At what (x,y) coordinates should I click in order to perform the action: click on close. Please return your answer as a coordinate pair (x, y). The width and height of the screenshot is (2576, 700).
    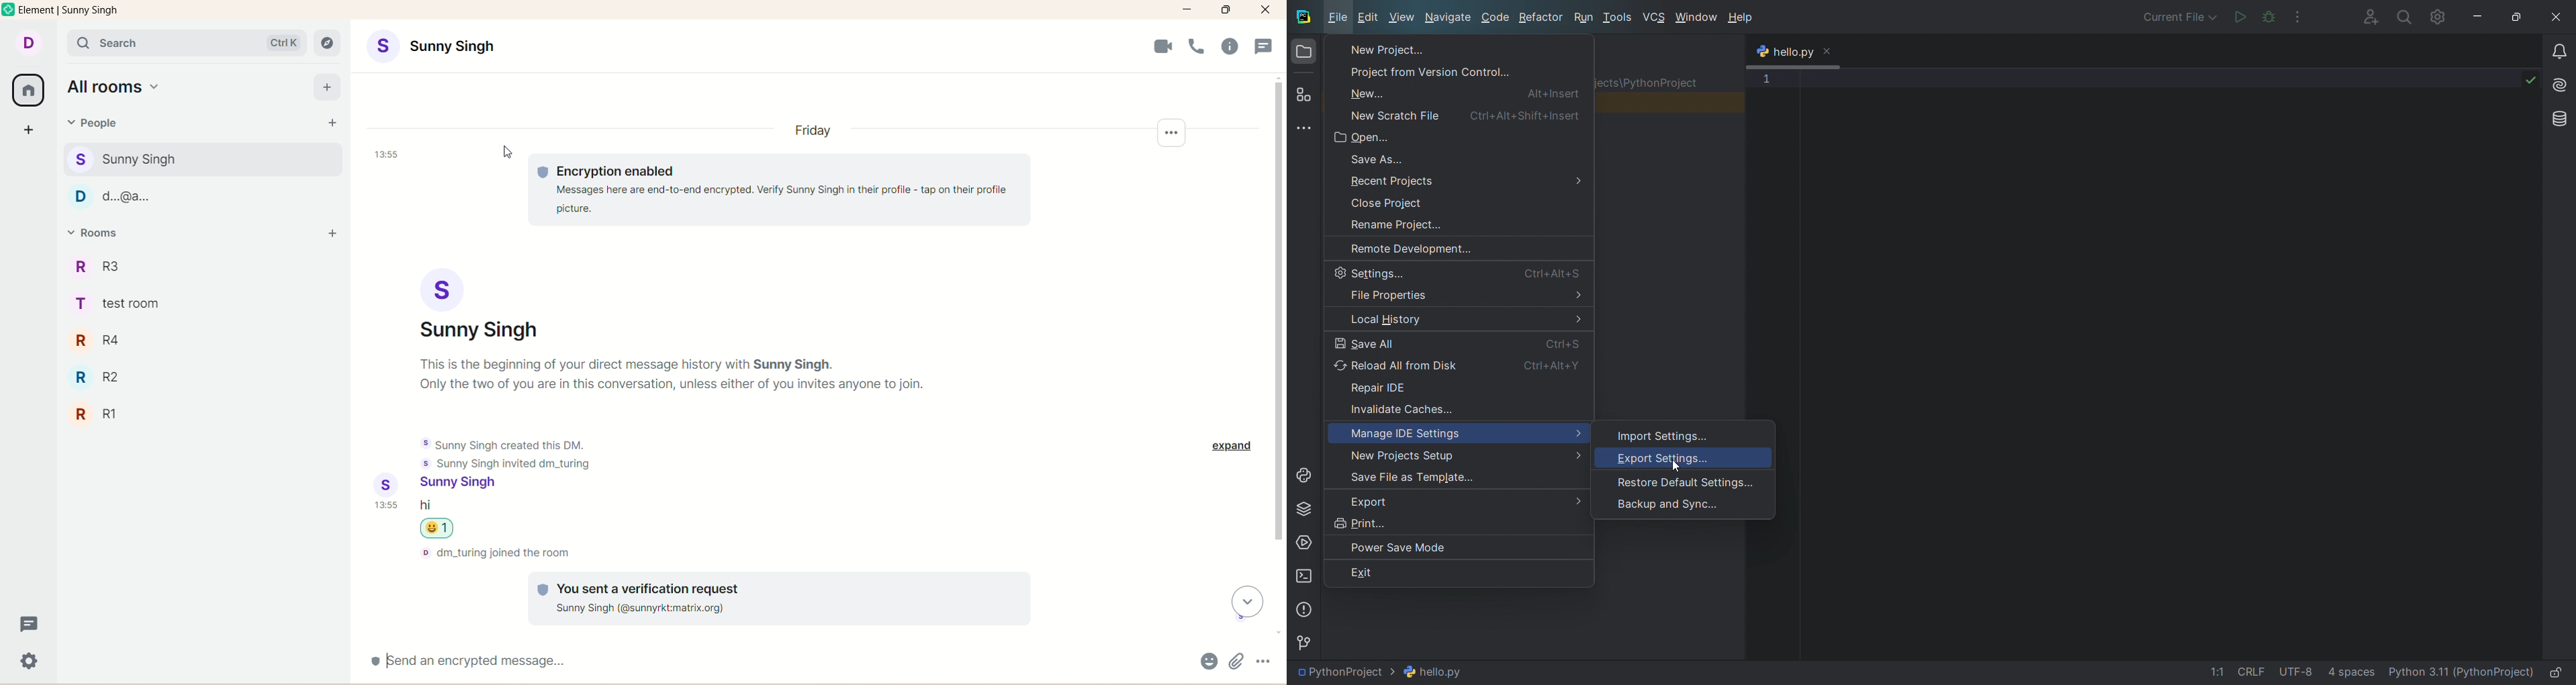
    Looking at the image, I should click on (1266, 10).